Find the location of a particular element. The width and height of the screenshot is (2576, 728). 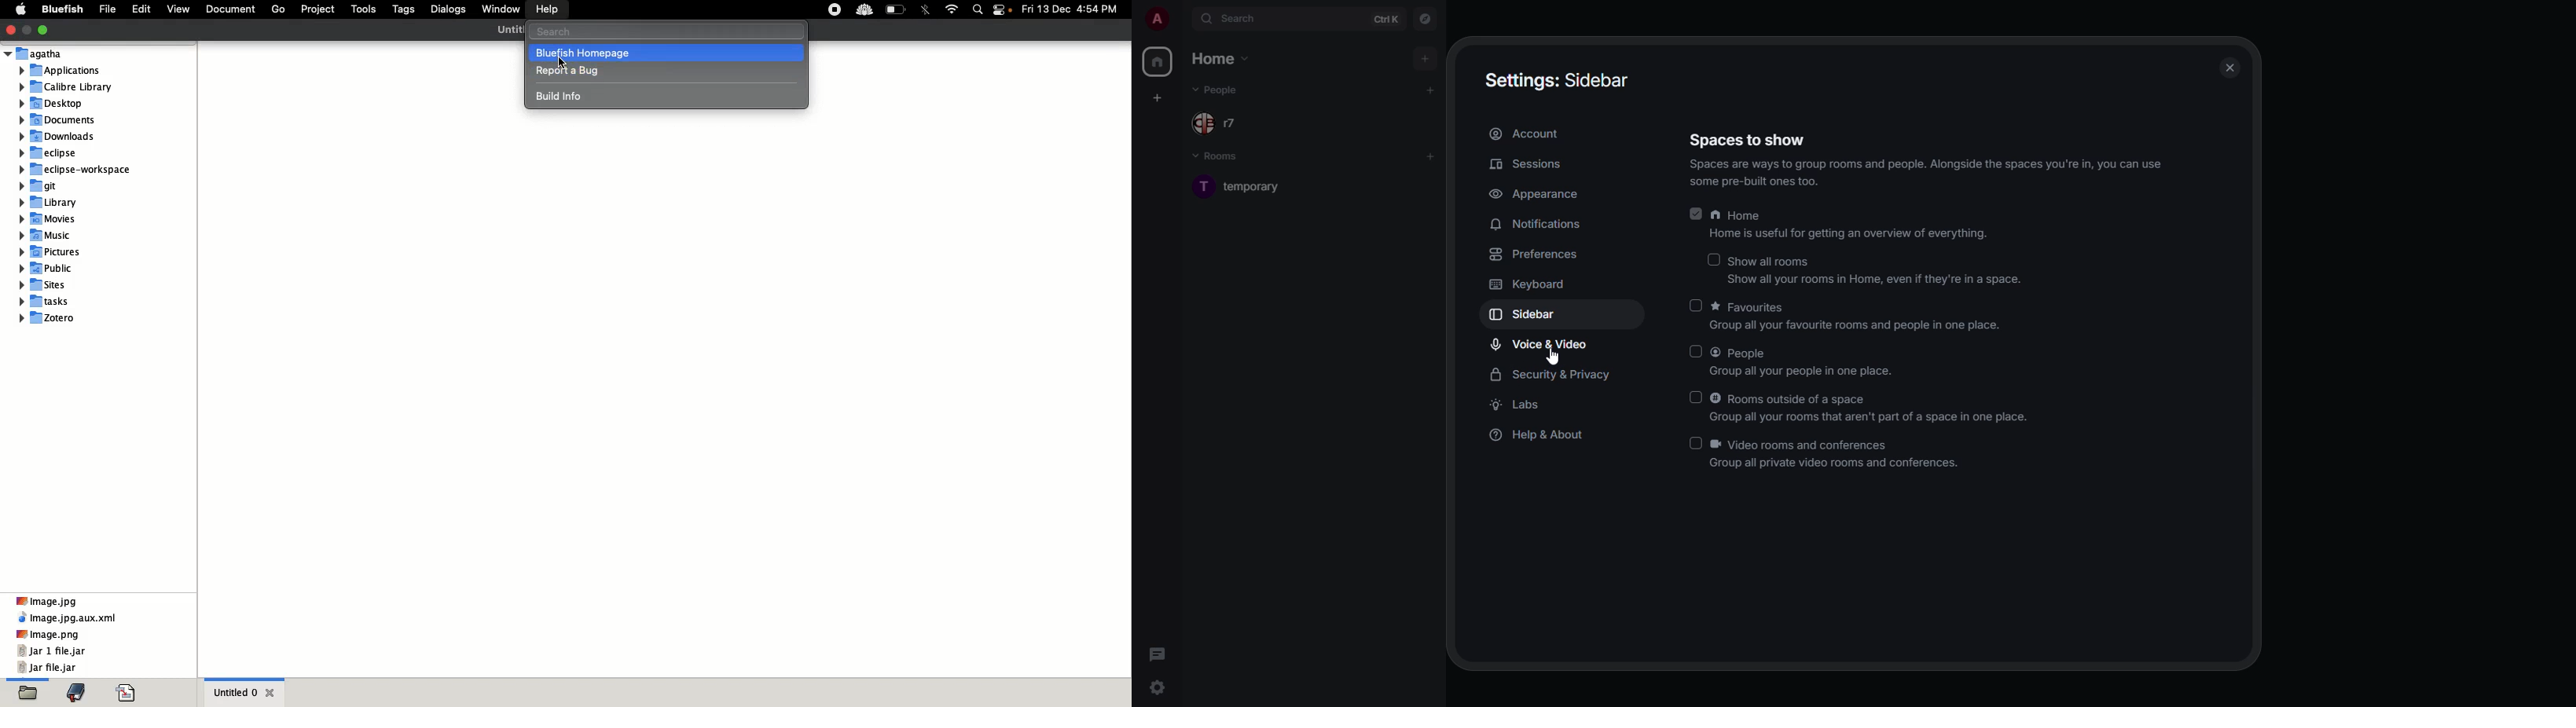

keyboard is located at coordinates (1527, 284).